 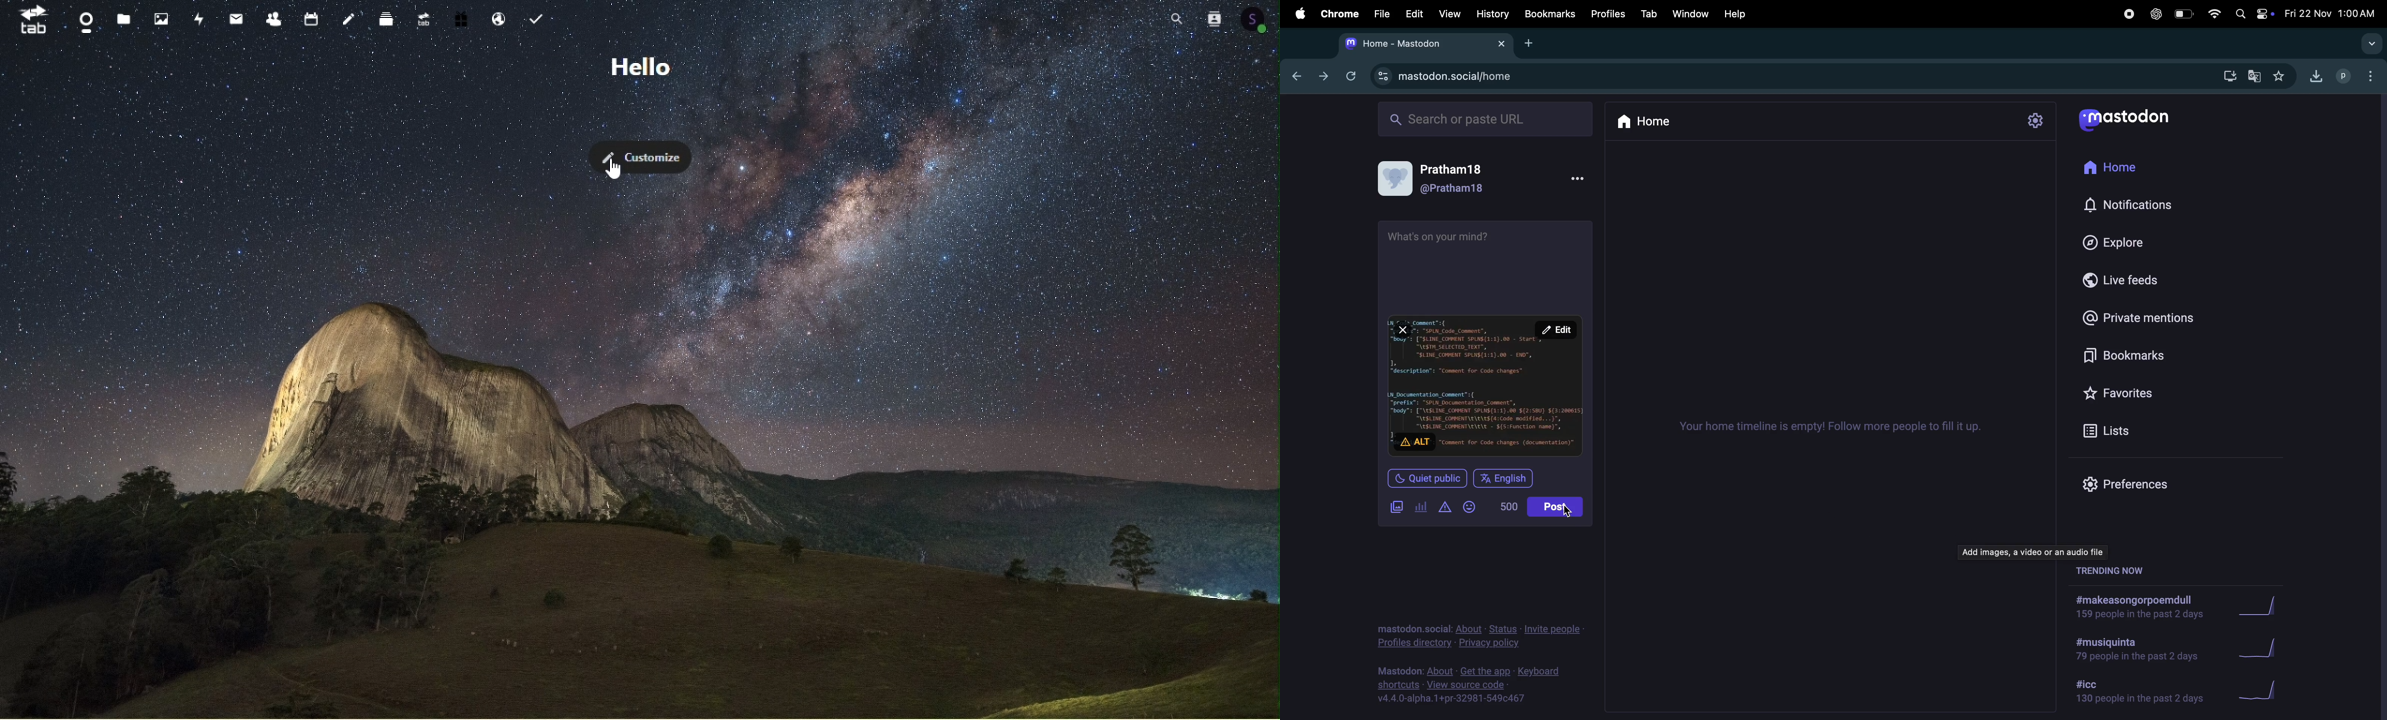 What do you see at coordinates (2137, 203) in the screenshot?
I see `notifications` at bounding box center [2137, 203].